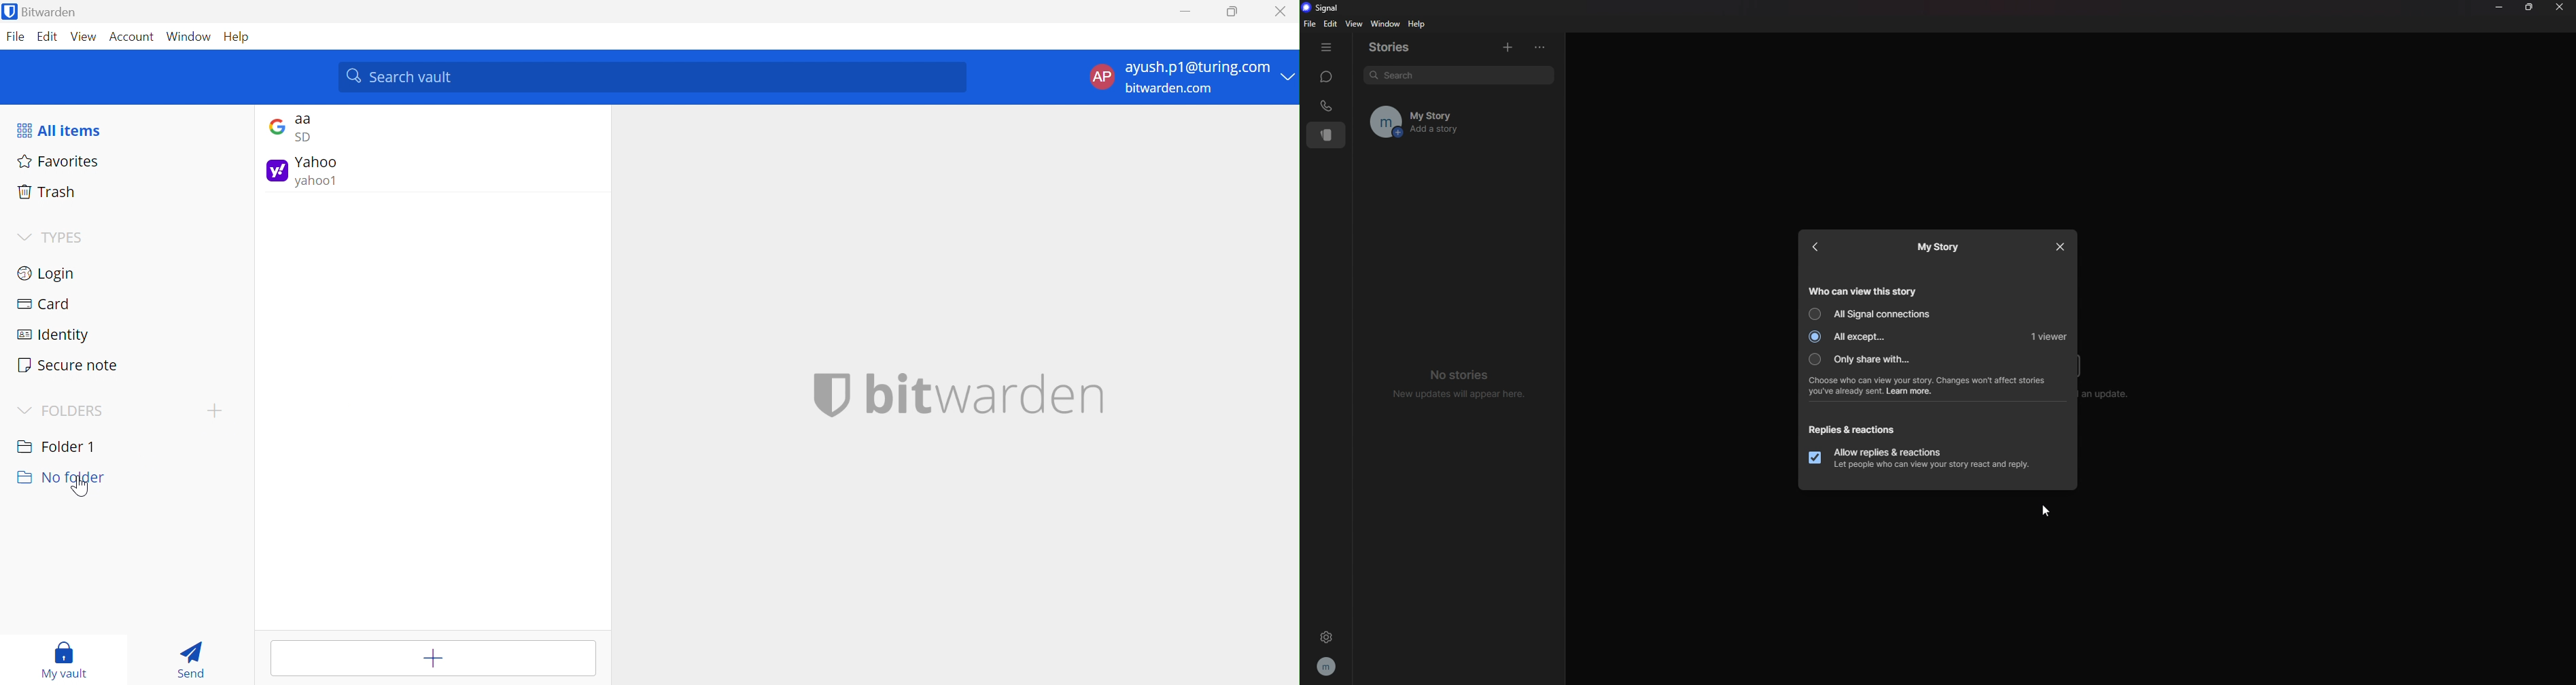  I want to click on Minimize, so click(1184, 13).